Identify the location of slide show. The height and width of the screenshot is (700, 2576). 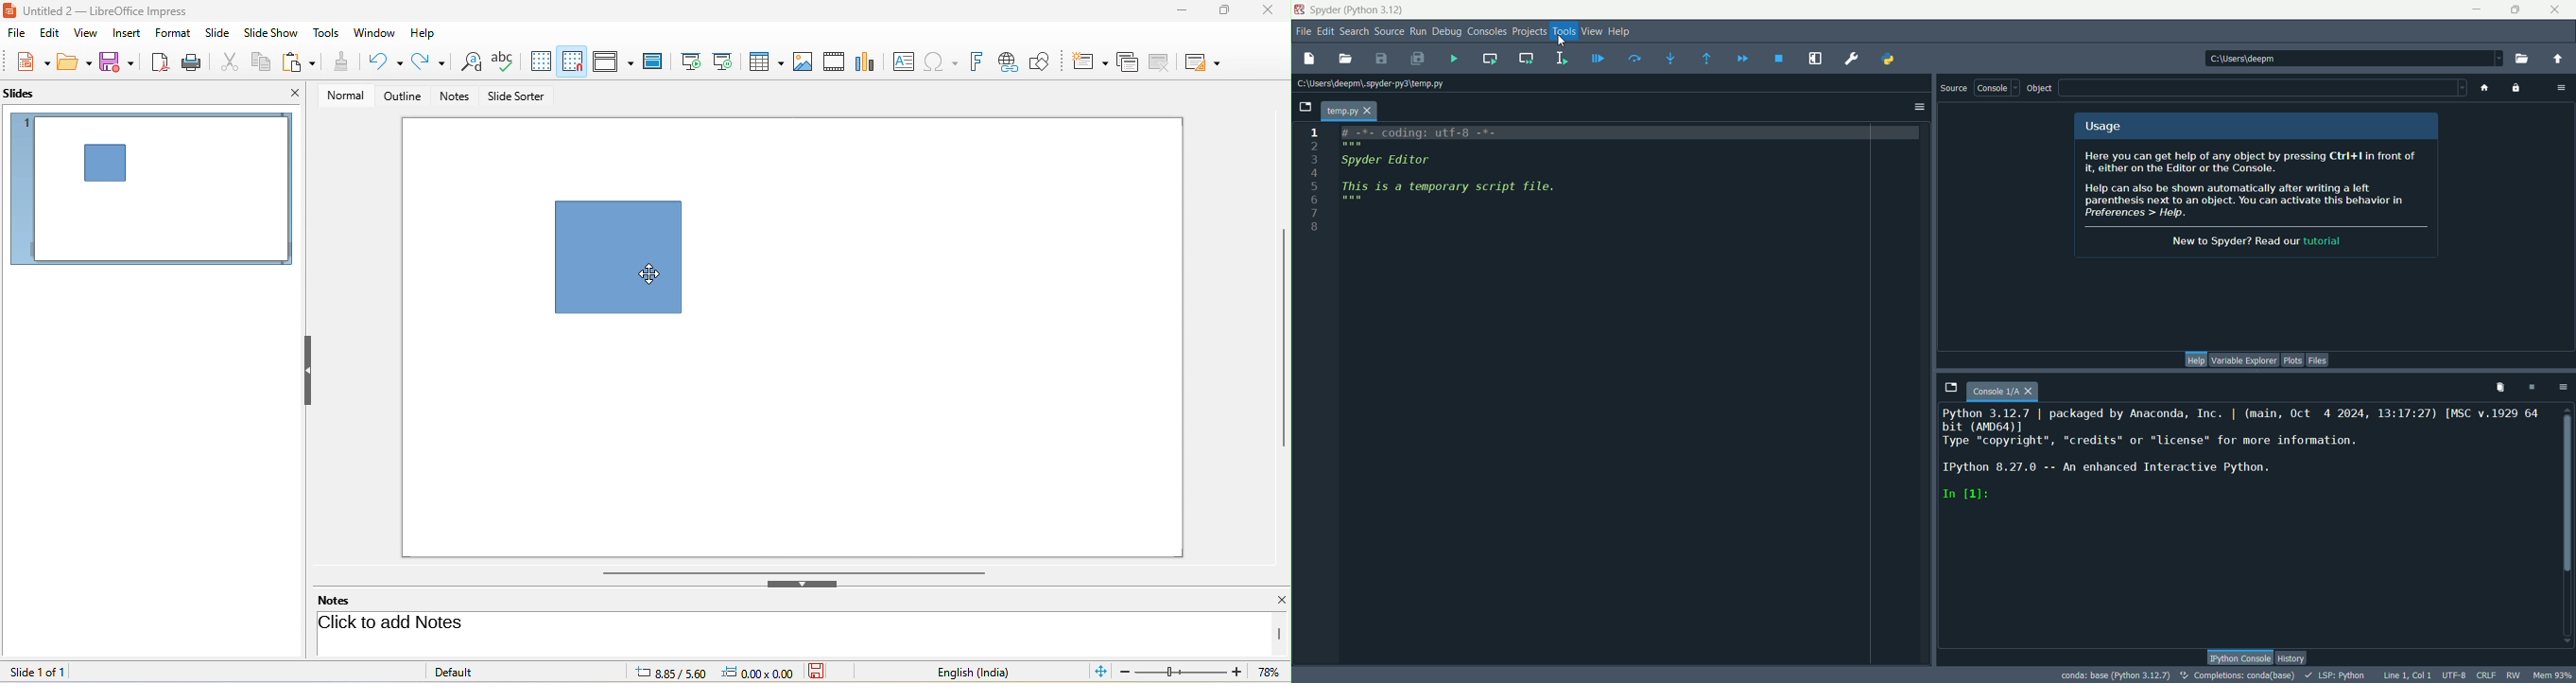
(274, 33).